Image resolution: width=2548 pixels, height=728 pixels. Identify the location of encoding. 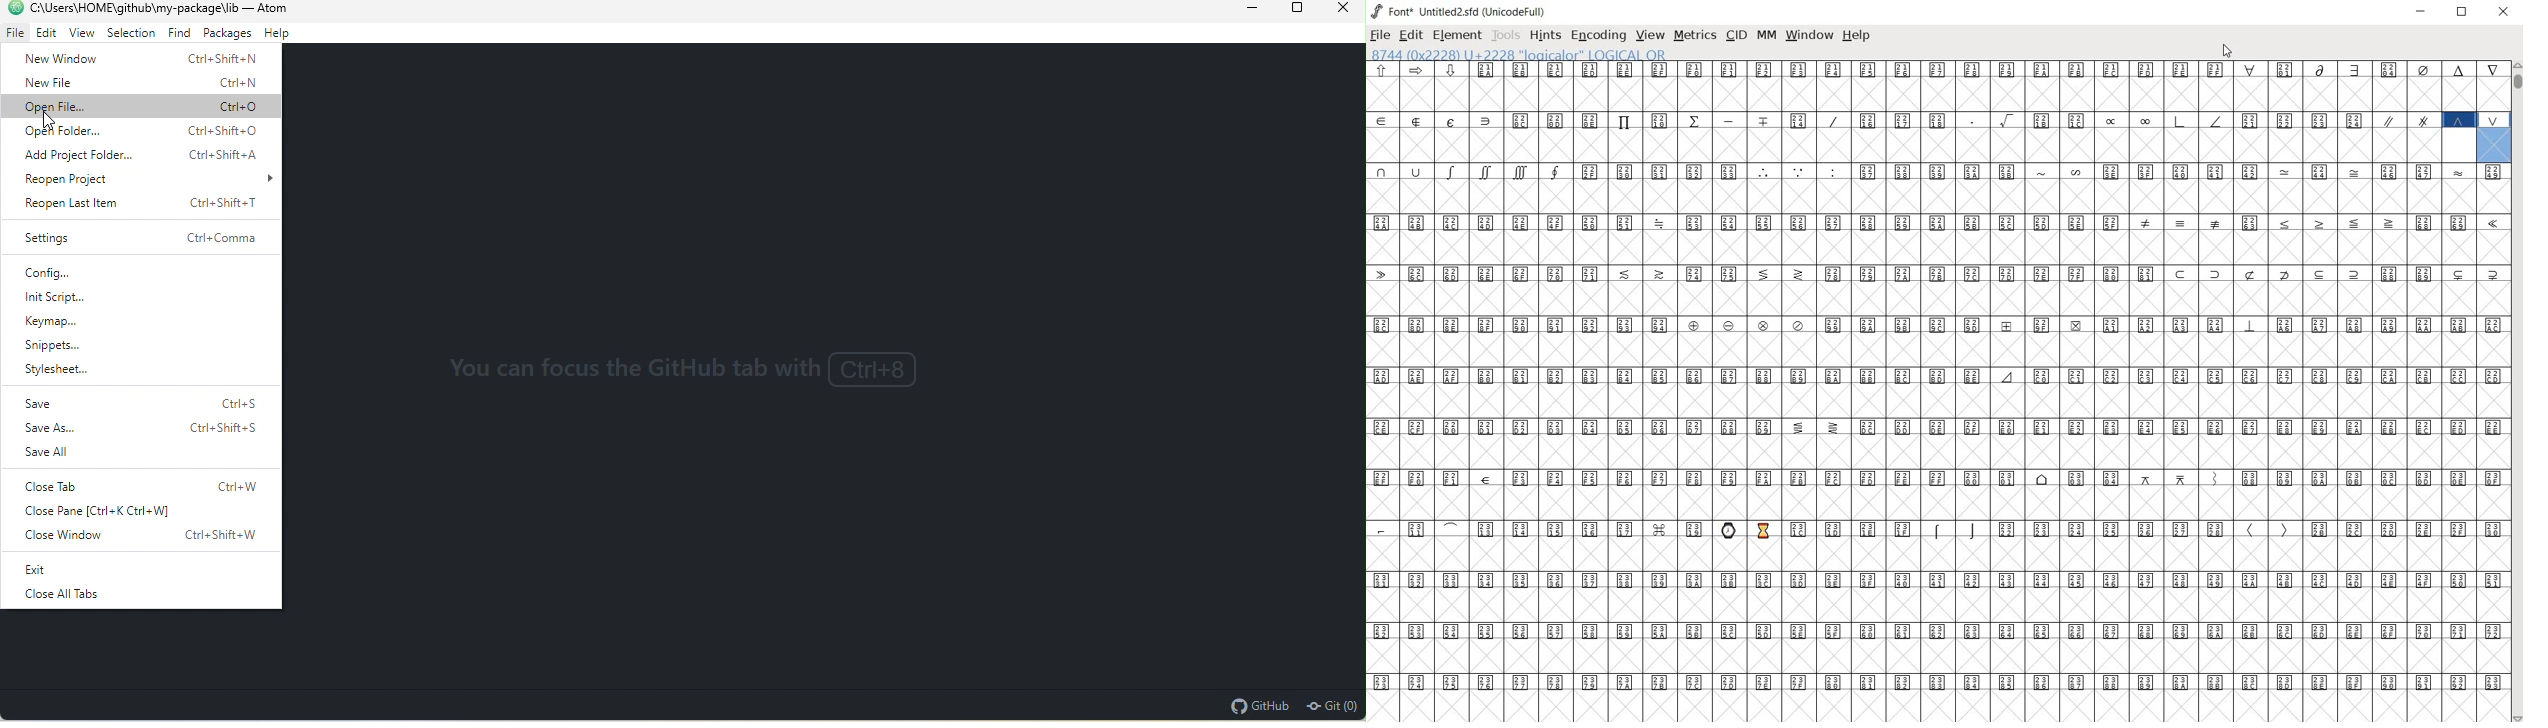
(1599, 36).